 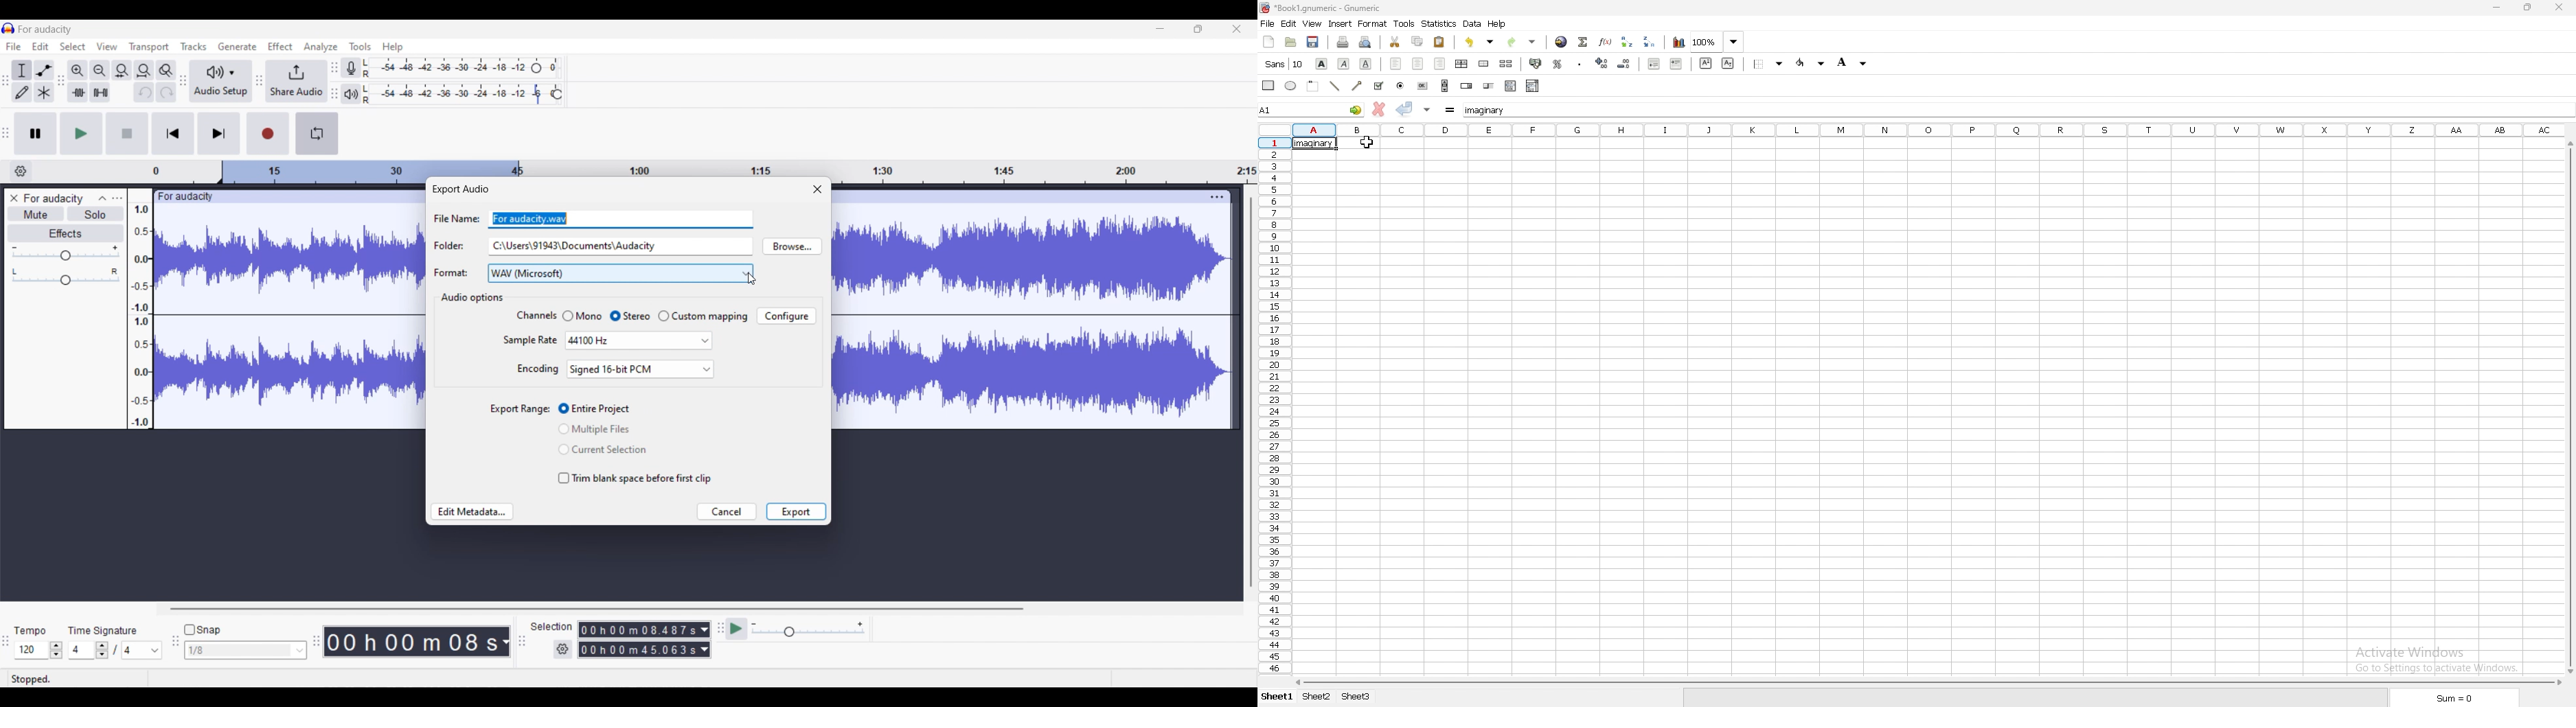 I want to click on Browse folders, so click(x=792, y=246).